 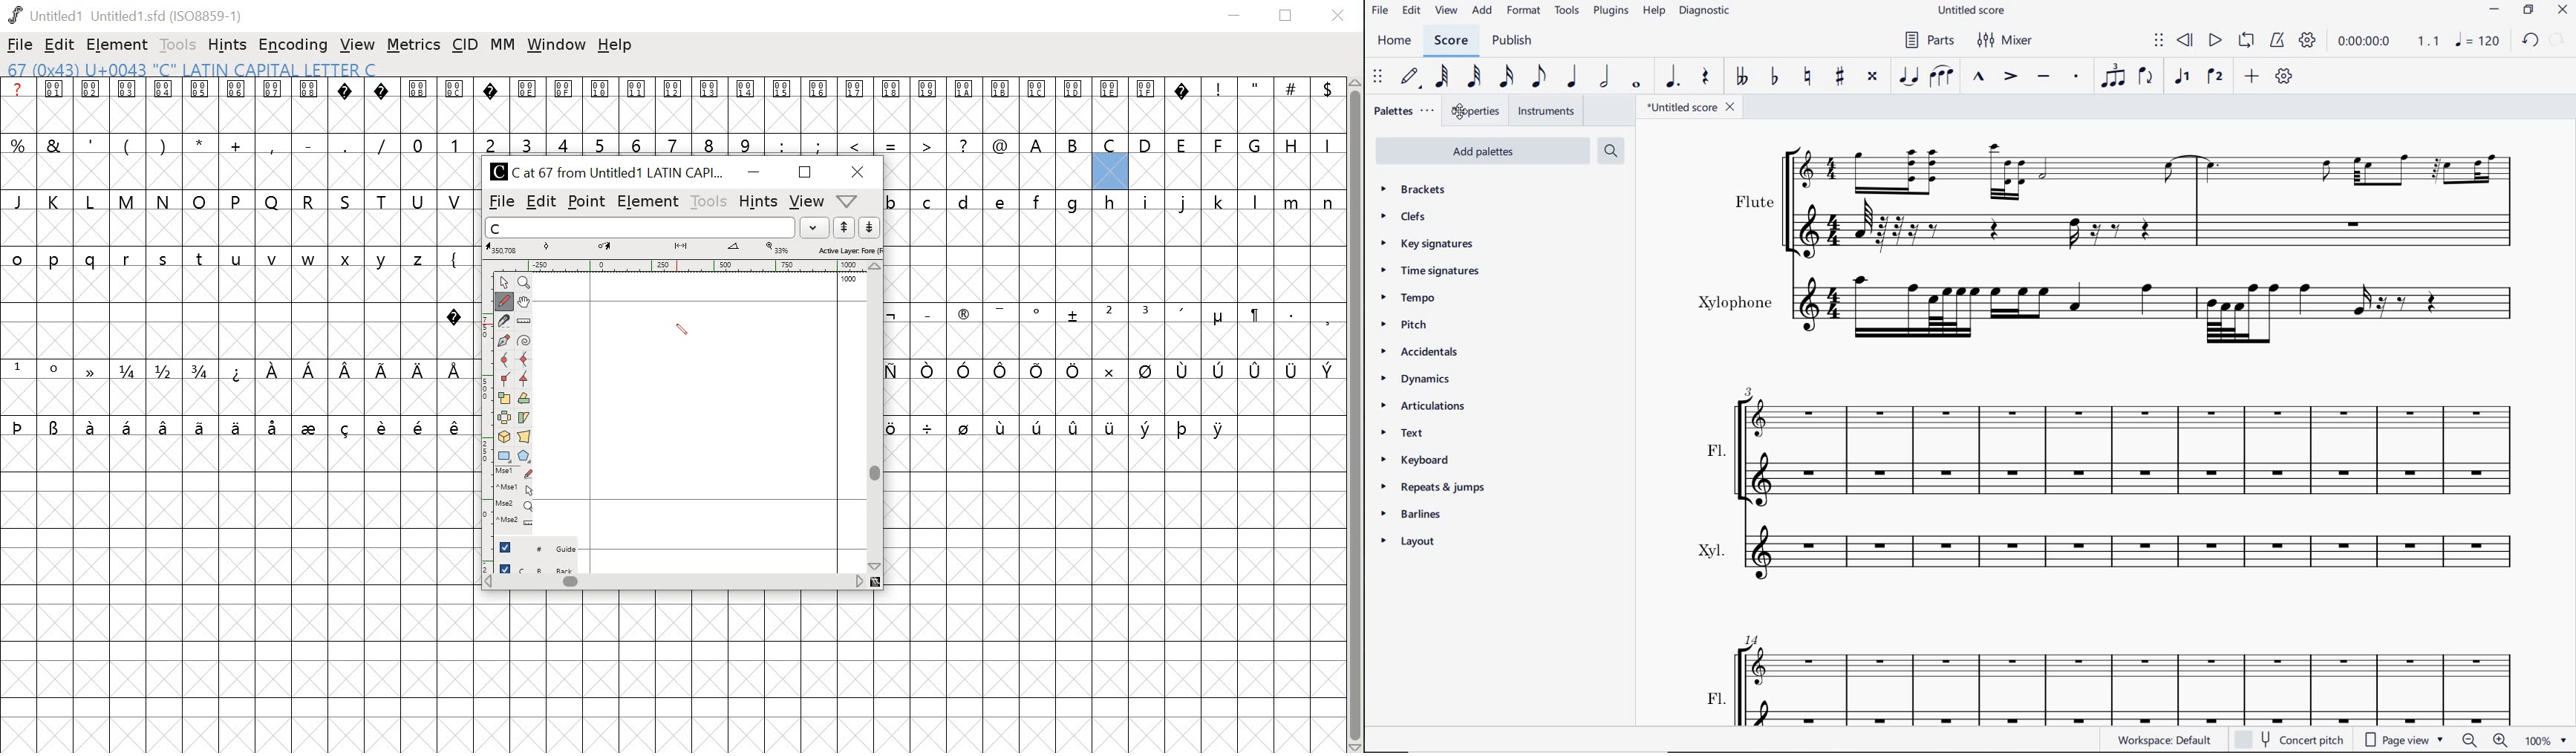 What do you see at coordinates (2160, 40) in the screenshot?
I see `SELECT TO MOVE` at bounding box center [2160, 40].